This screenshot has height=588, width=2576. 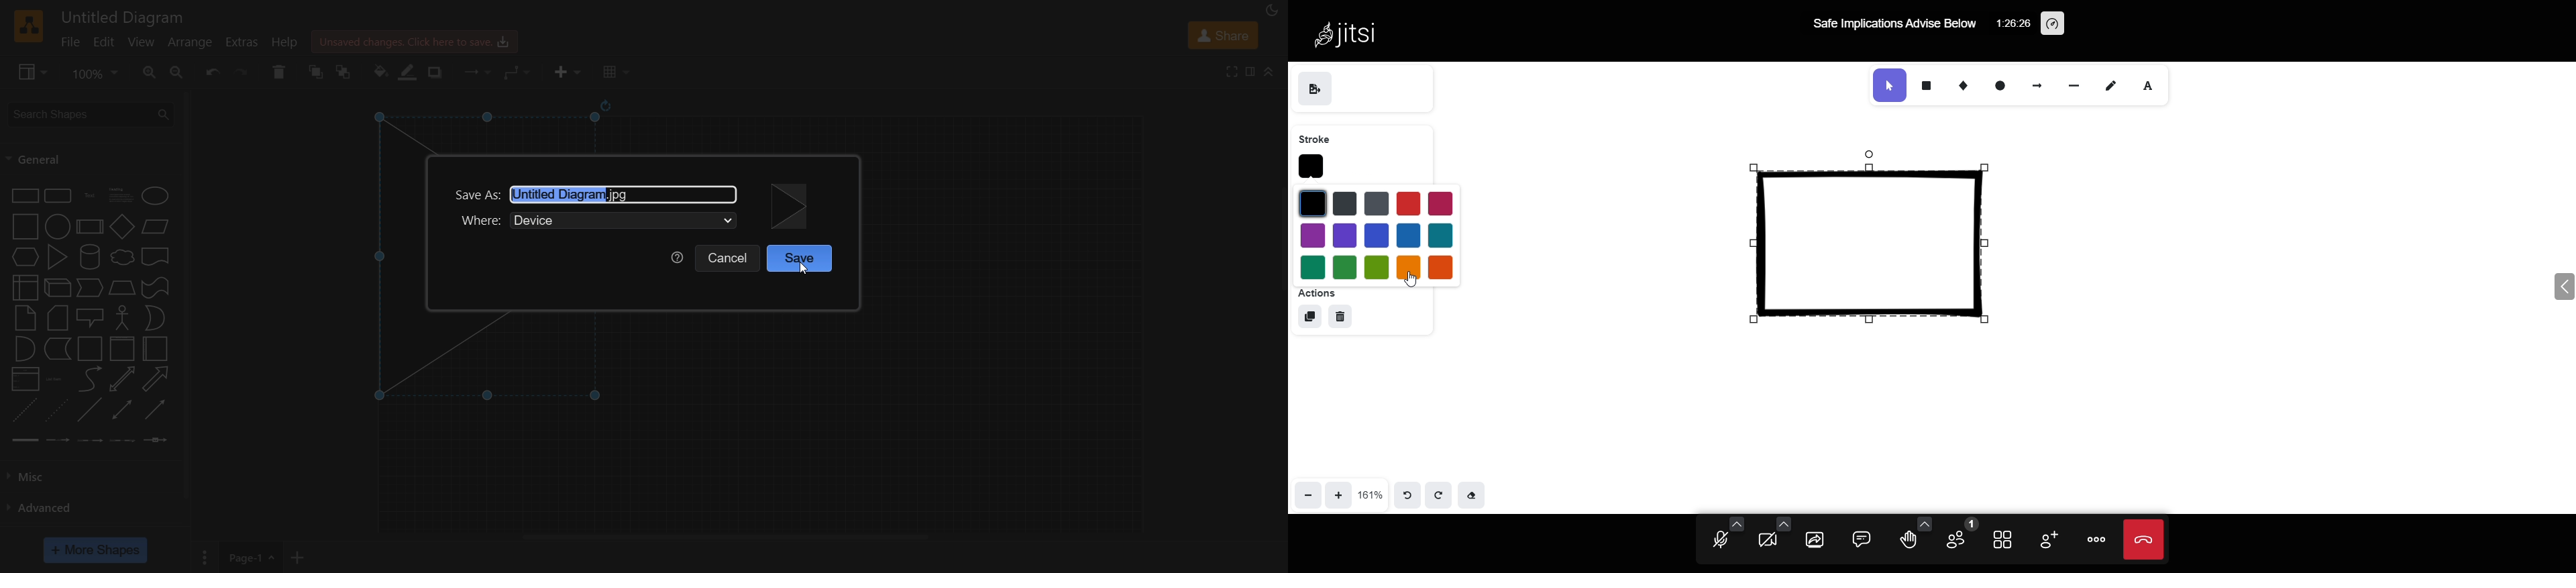 I want to click on cursor, so click(x=1415, y=284).